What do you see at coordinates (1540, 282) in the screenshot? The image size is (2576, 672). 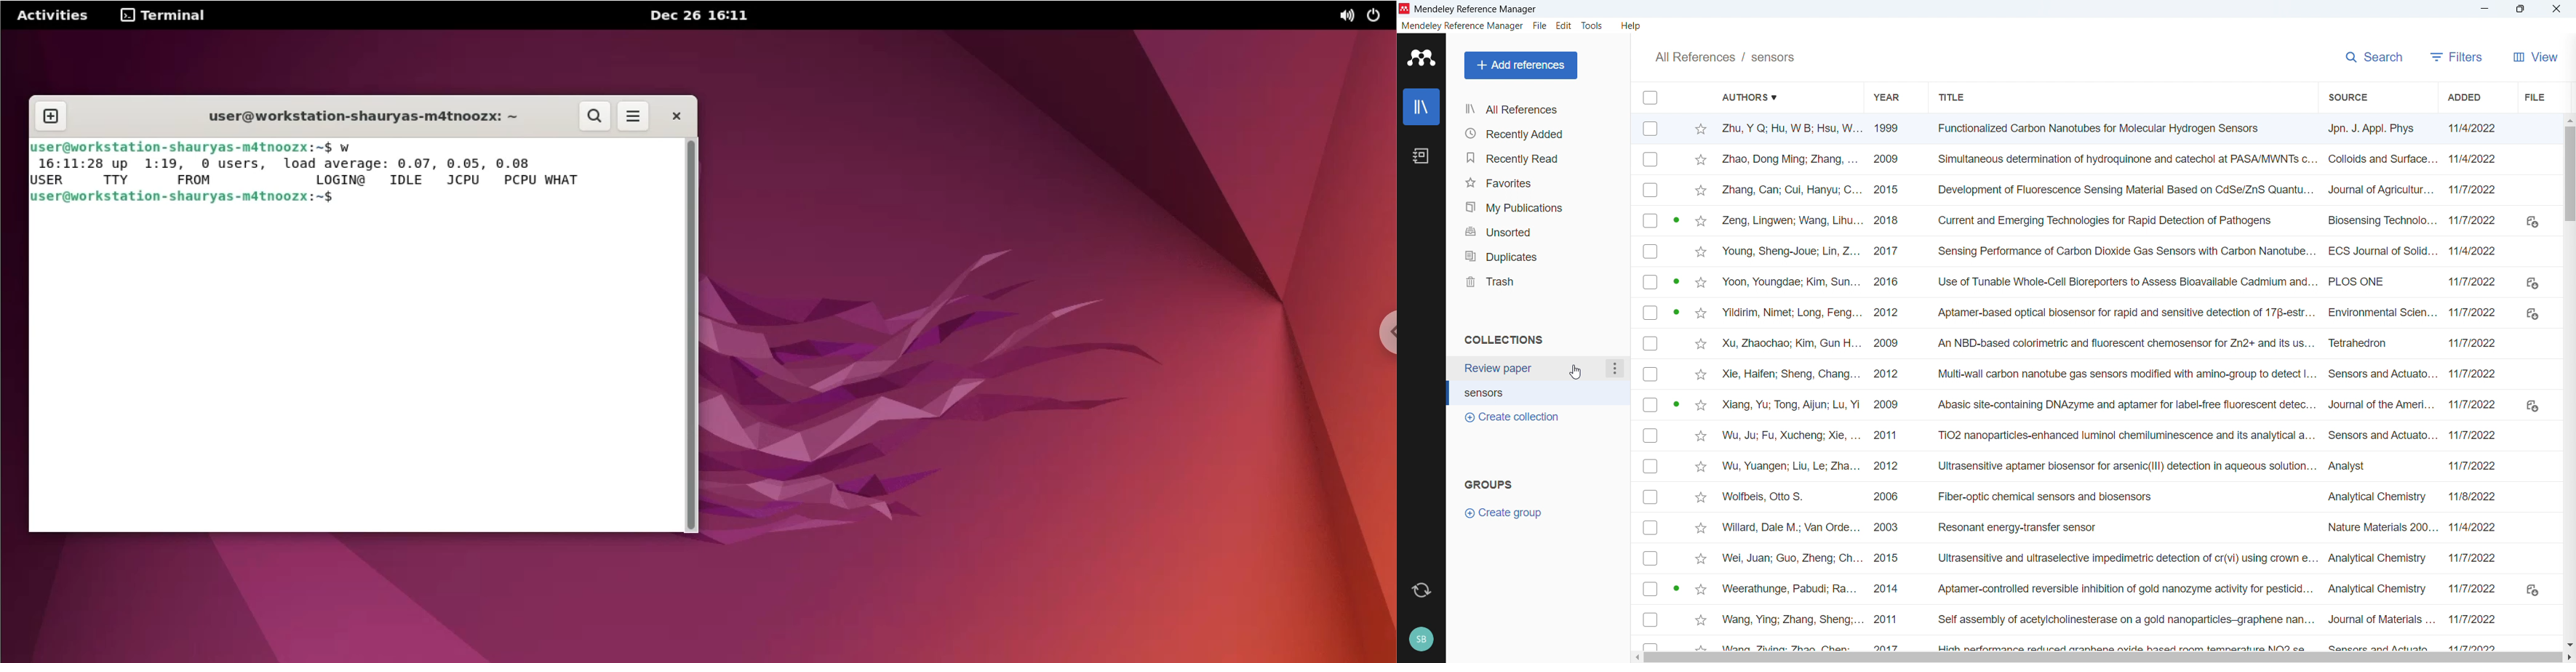 I see `trash ` at bounding box center [1540, 282].